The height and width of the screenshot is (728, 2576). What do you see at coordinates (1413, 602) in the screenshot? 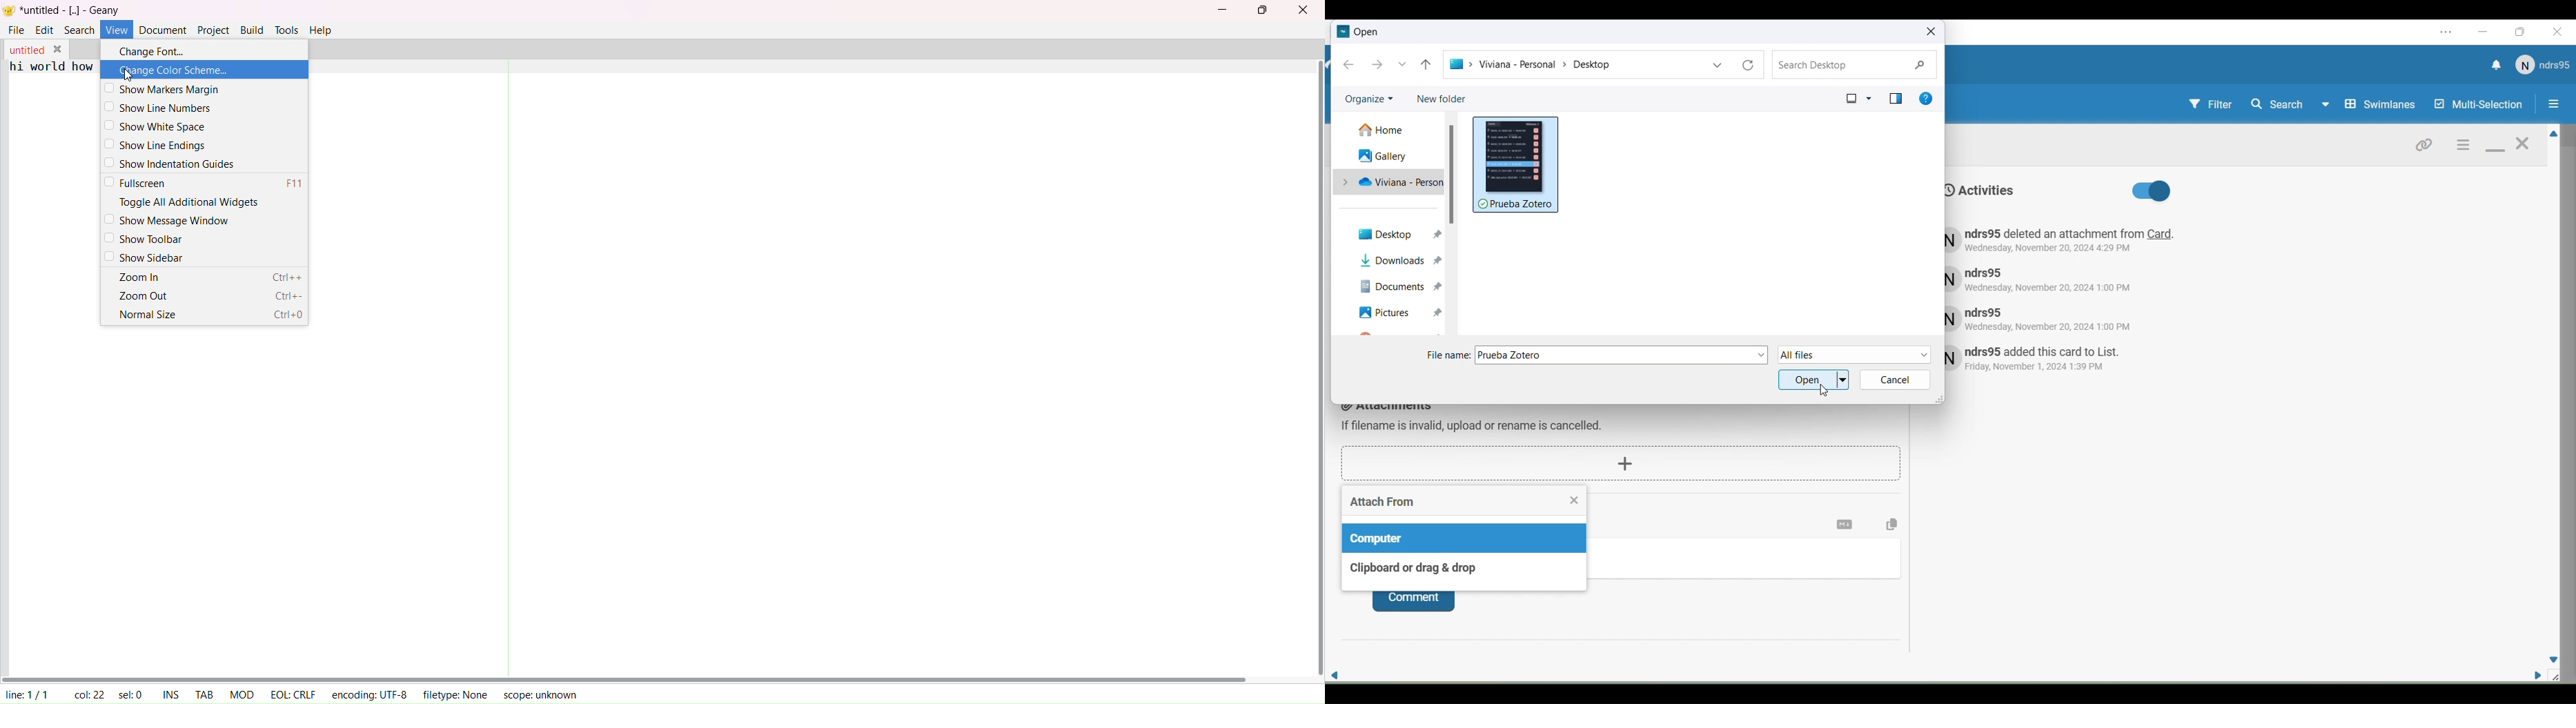
I see `Comment` at bounding box center [1413, 602].